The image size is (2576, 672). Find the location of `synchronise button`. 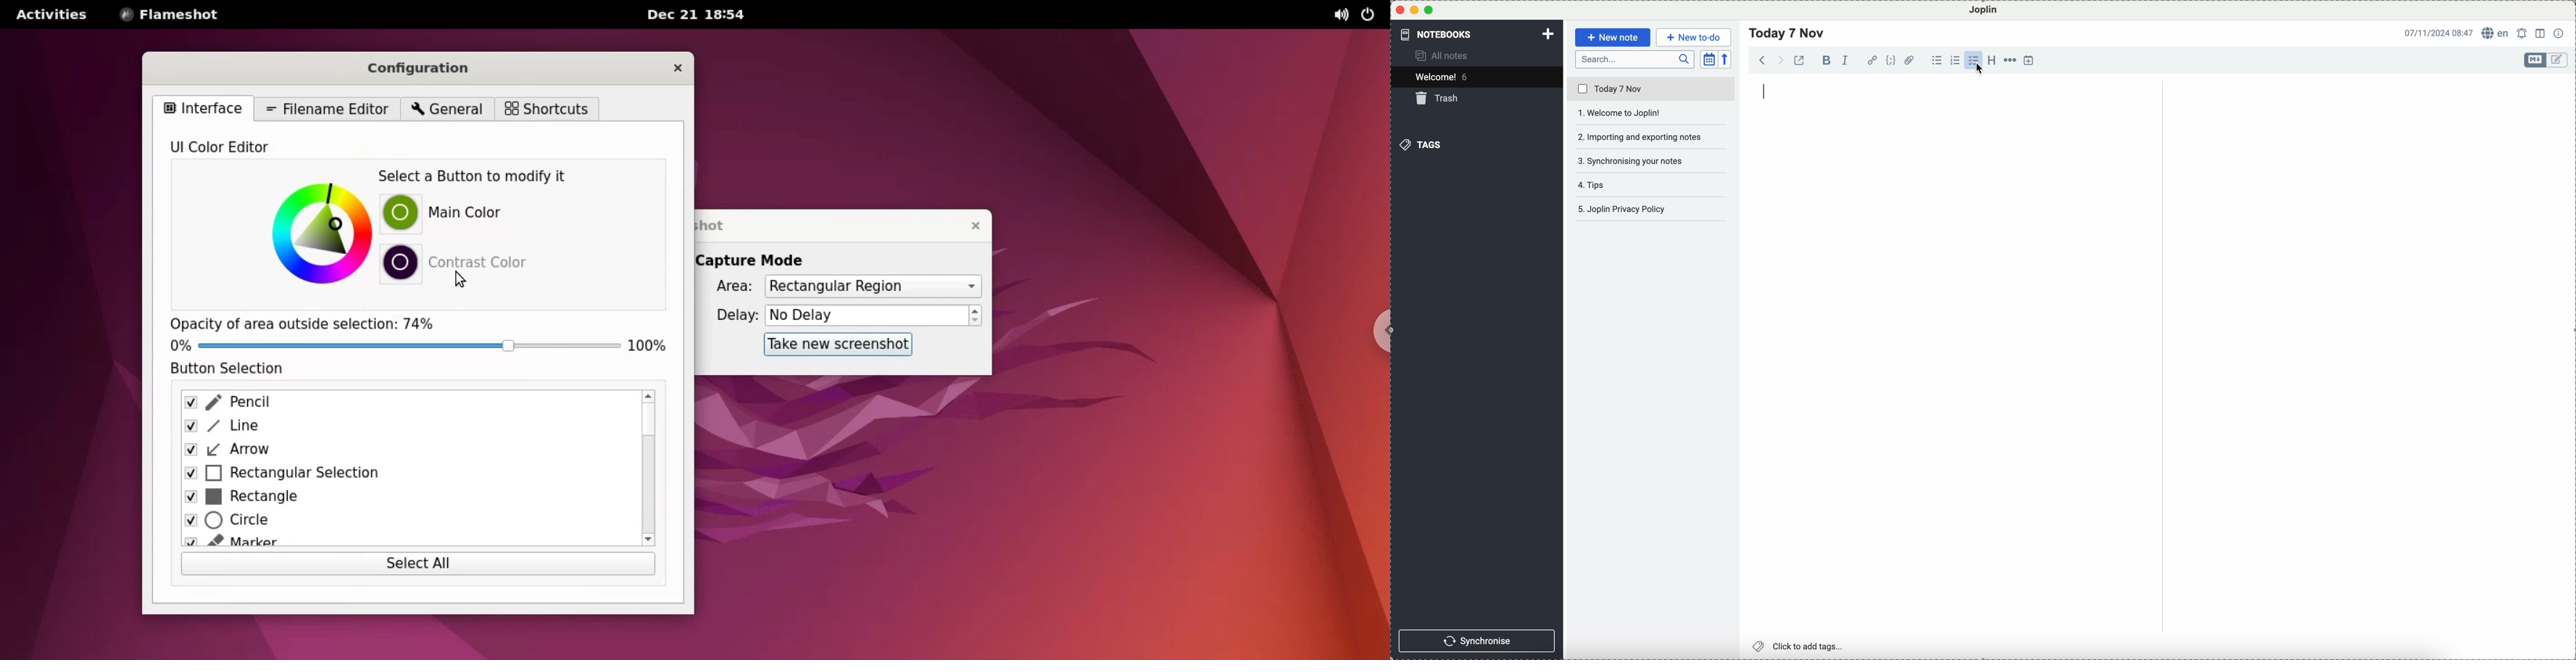

synchronise button is located at coordinates (1476, 641).